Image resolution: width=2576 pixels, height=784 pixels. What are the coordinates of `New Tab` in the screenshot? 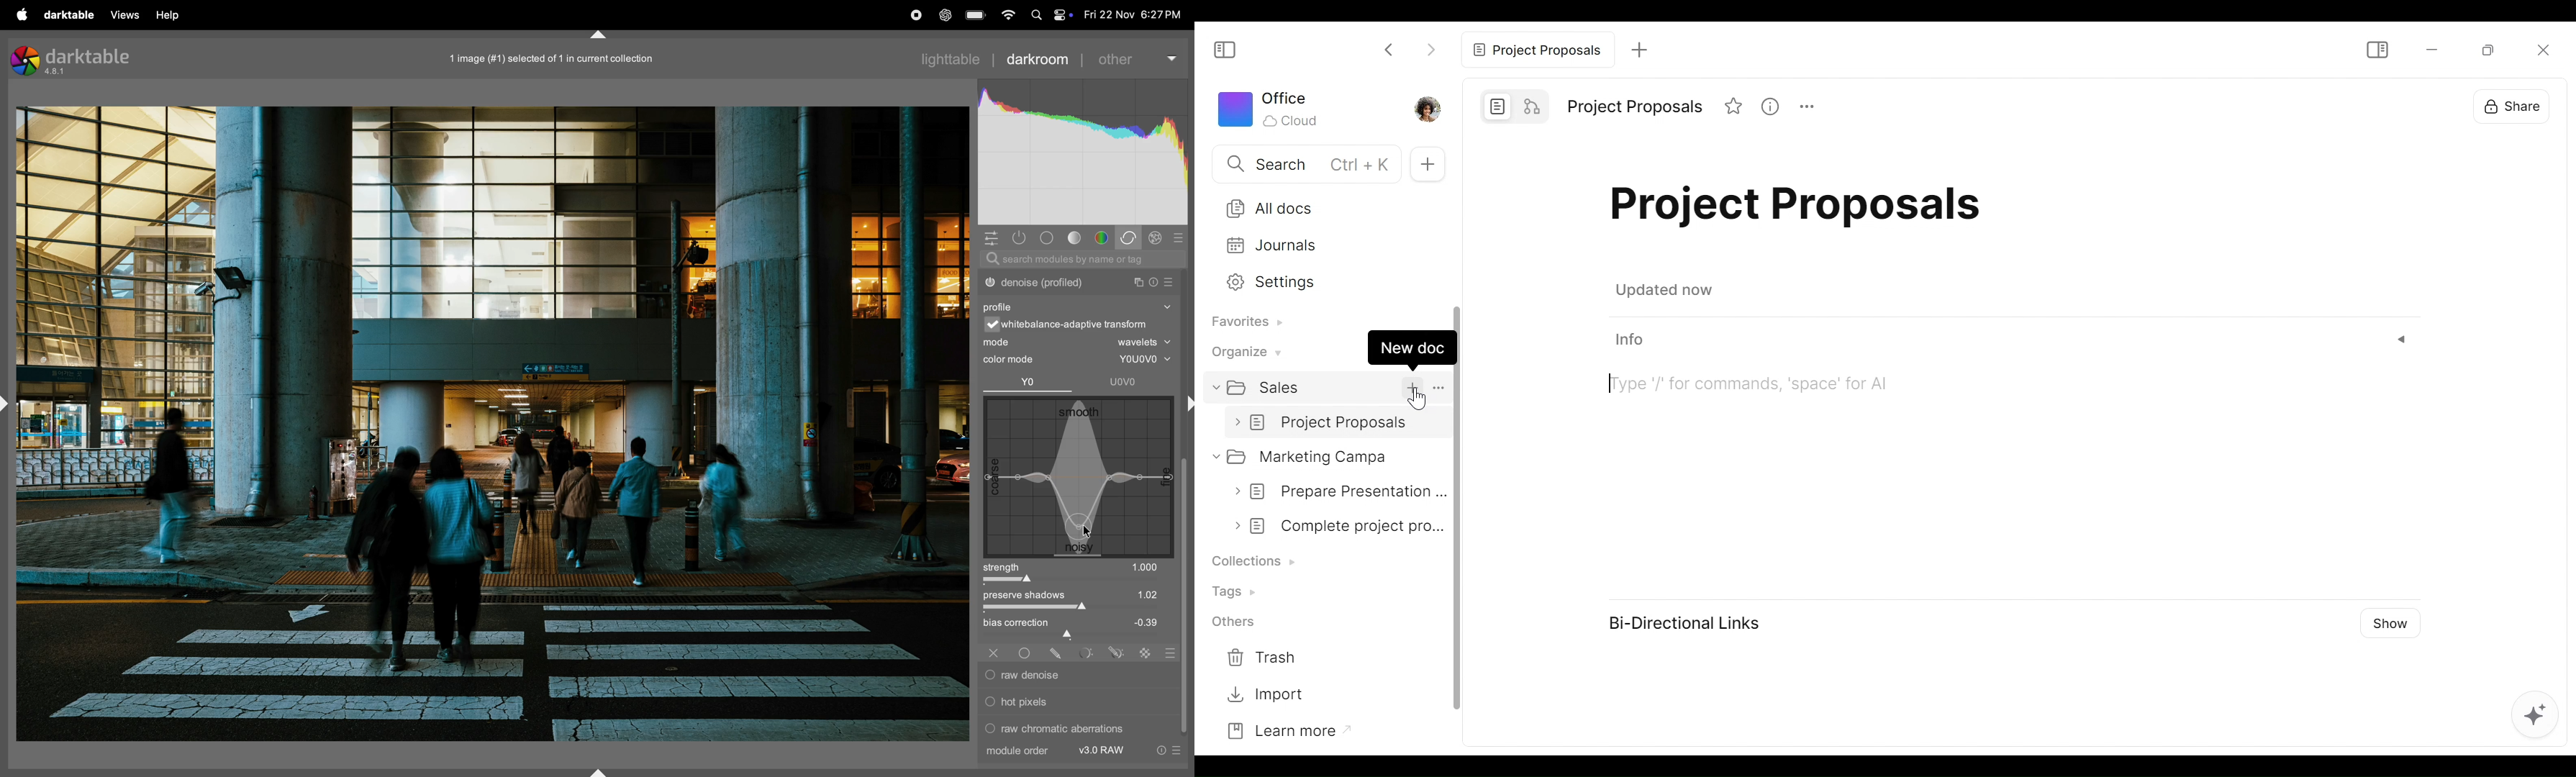 It's located at (1428, 165).